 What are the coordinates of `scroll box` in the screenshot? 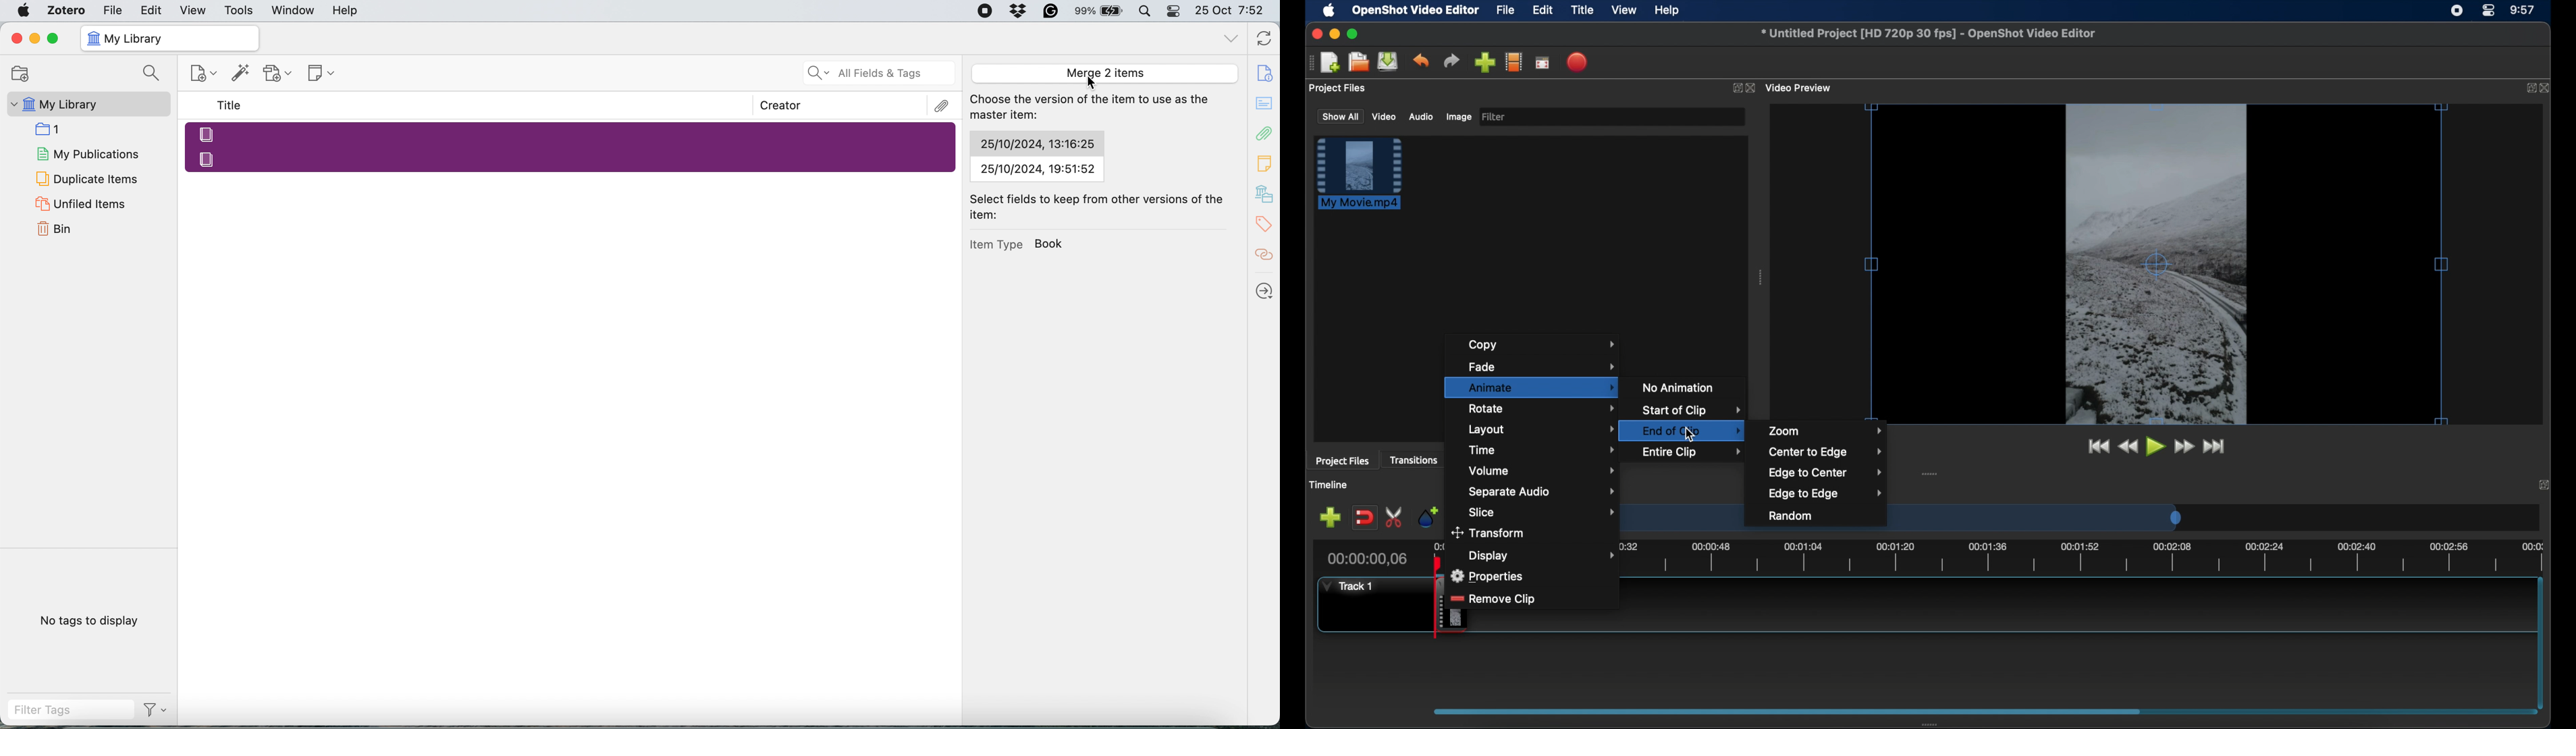 It's located at (1782, 711).